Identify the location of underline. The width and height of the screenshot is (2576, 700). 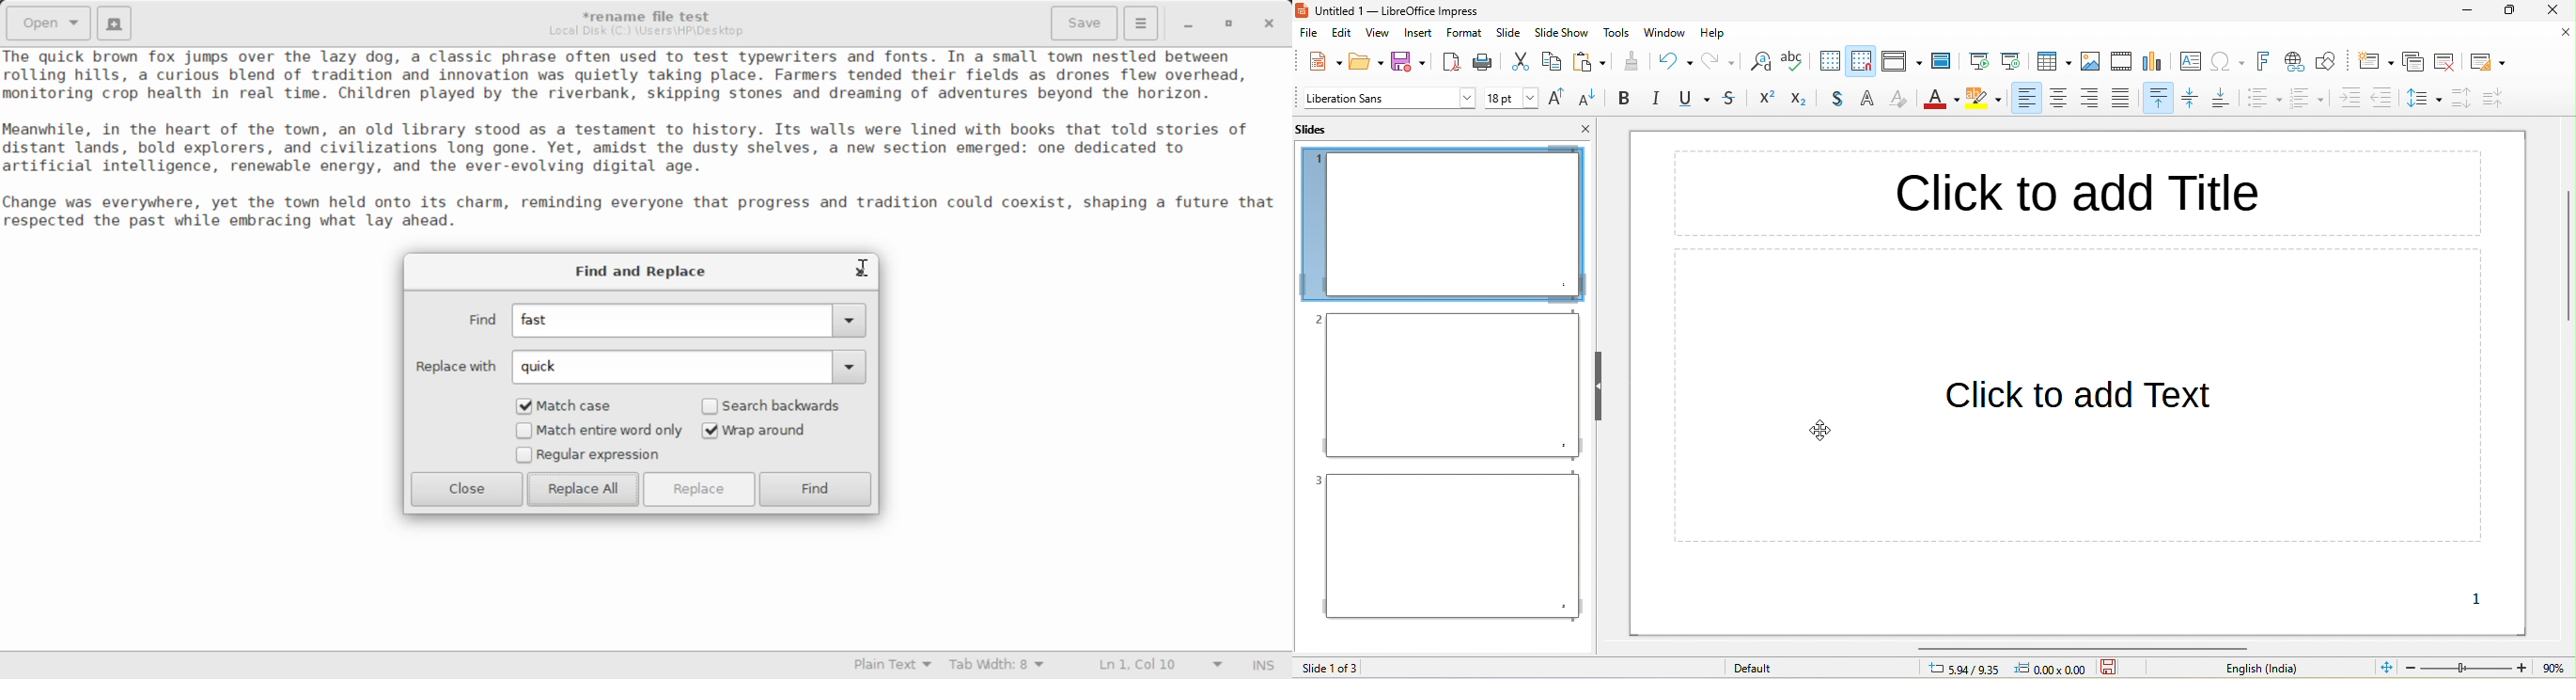
(1692, 100).